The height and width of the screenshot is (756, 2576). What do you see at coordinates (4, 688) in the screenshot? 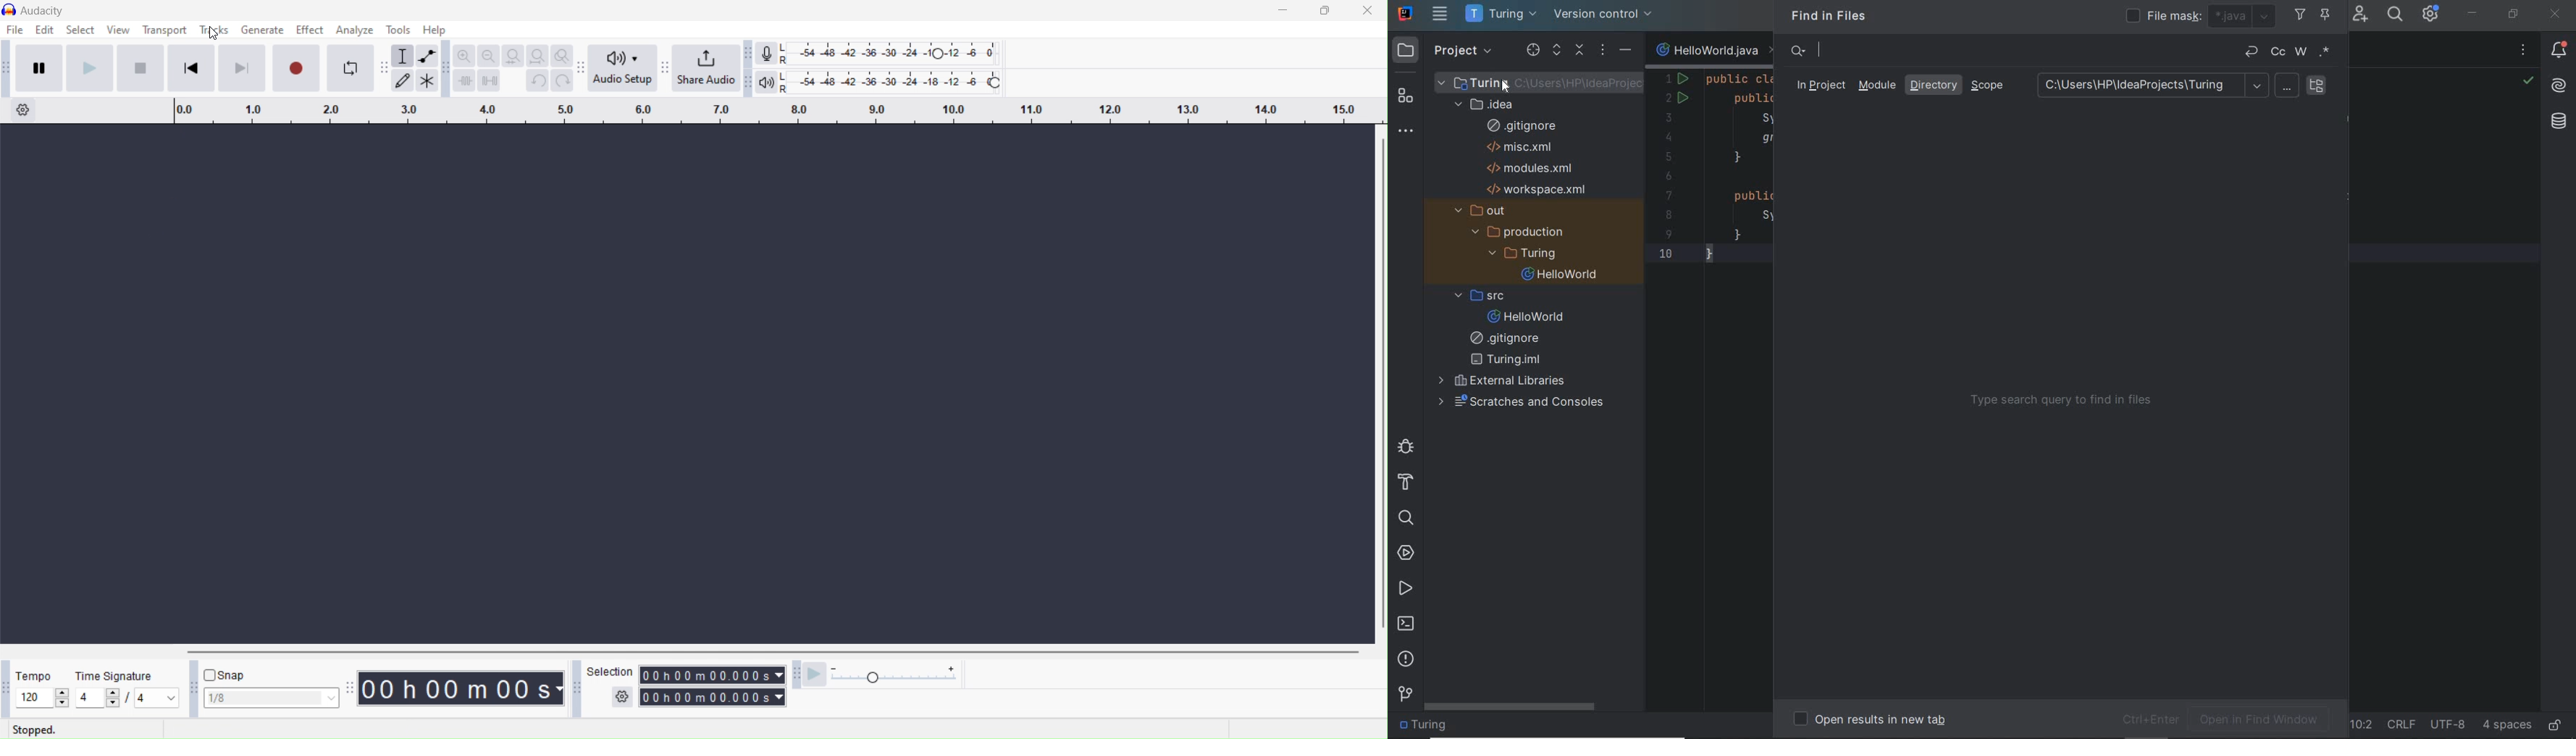
I see `Audacity time signature toolbar` at bounding box center [4, 688].